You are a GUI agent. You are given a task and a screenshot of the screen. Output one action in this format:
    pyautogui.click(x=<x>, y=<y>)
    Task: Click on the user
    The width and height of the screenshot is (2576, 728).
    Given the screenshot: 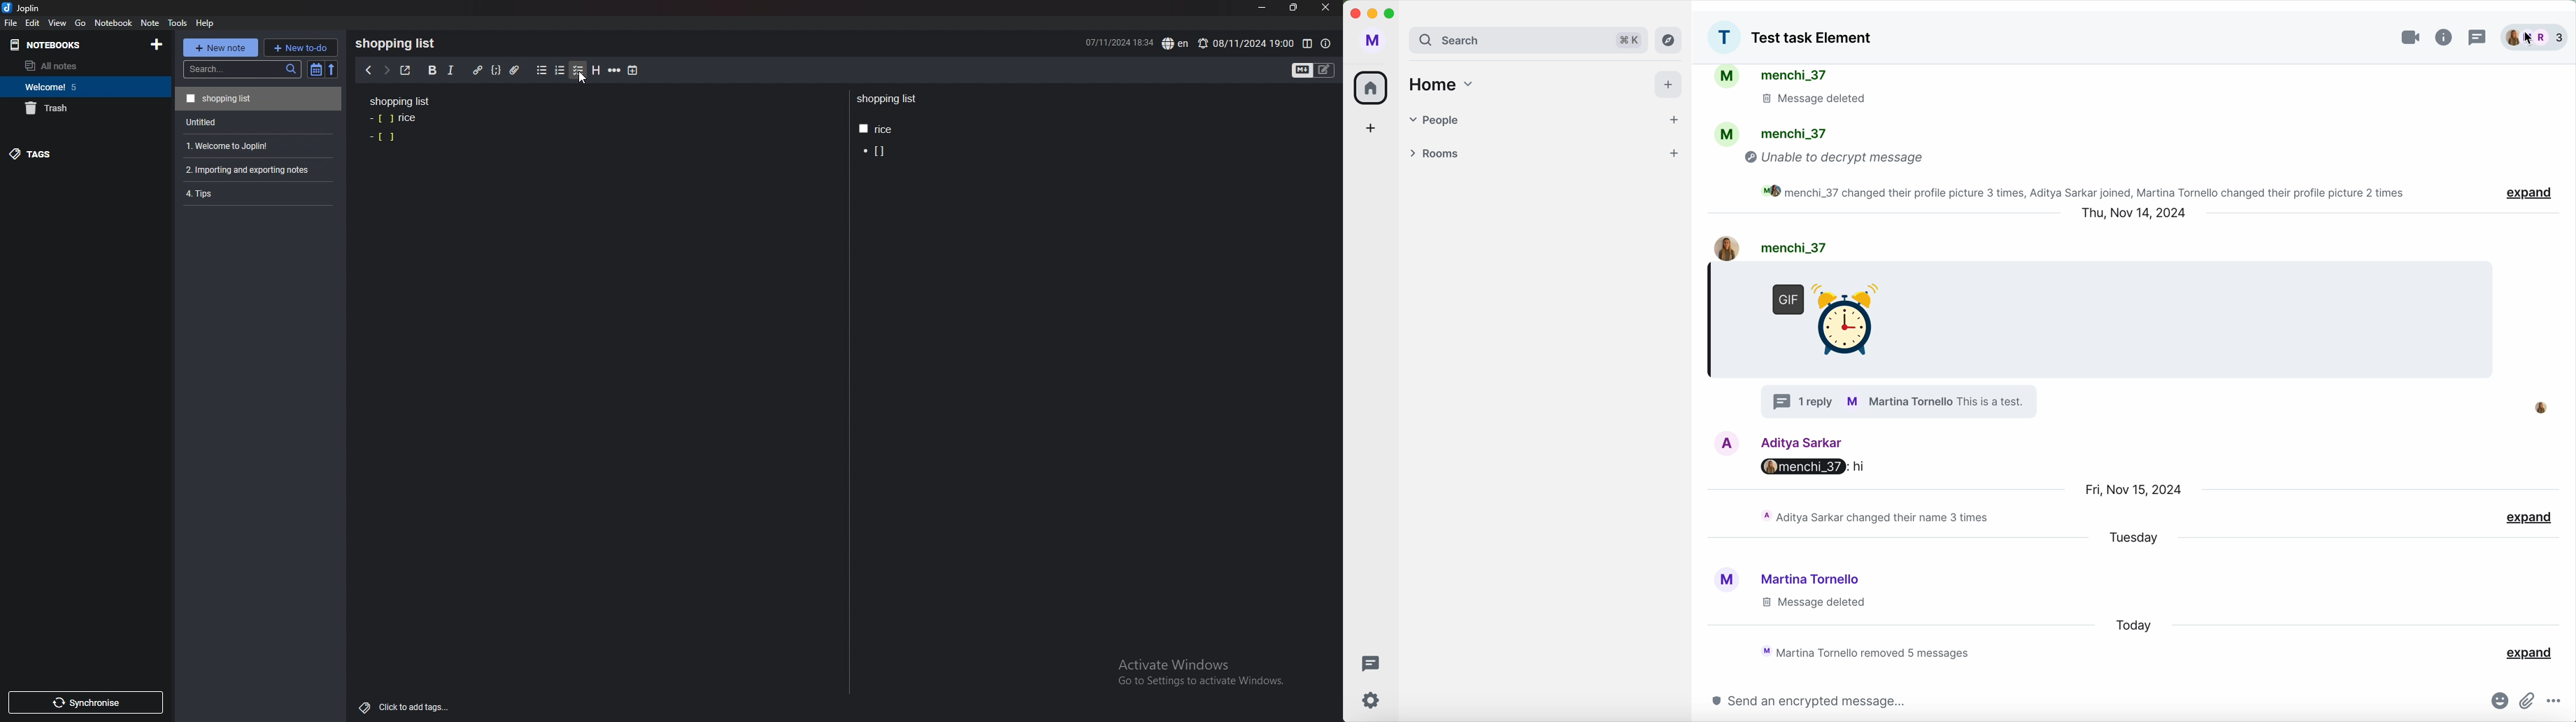 What is the action you would take?
    pyautogui.click(x=1790, y=246)
    